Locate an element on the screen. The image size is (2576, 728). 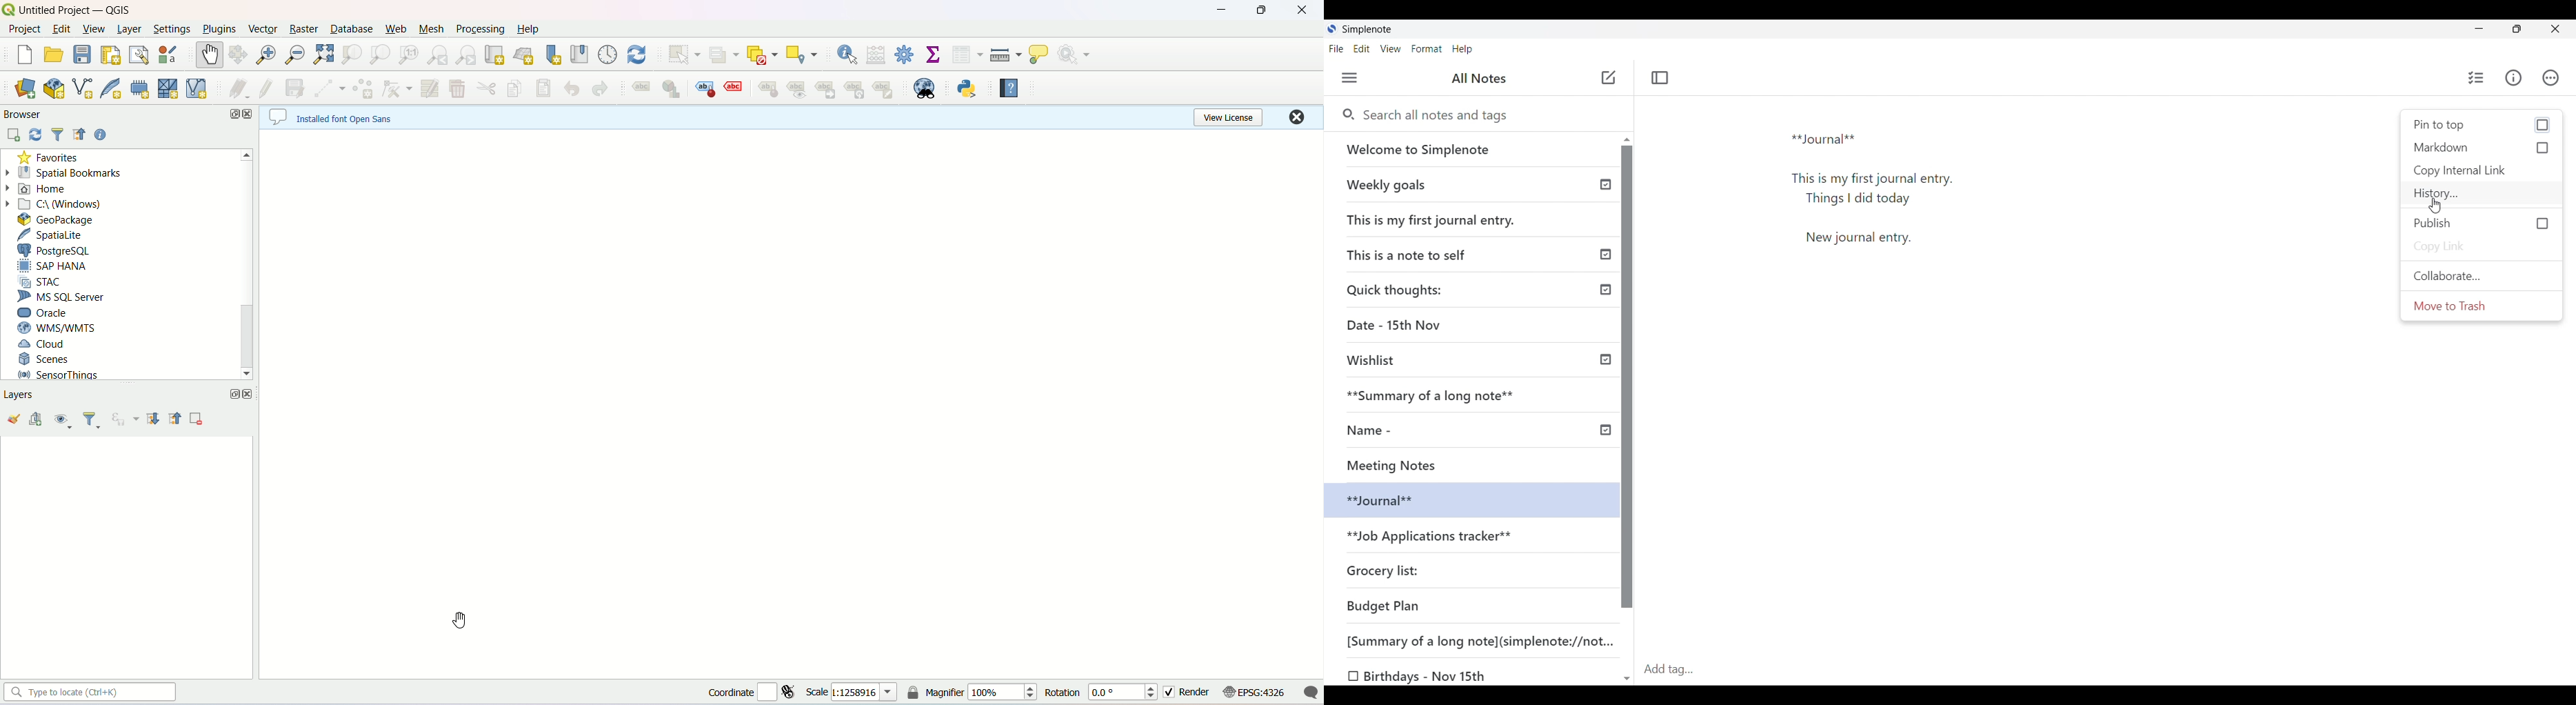
new spatial bookmark is located at coordinates (554, 54).